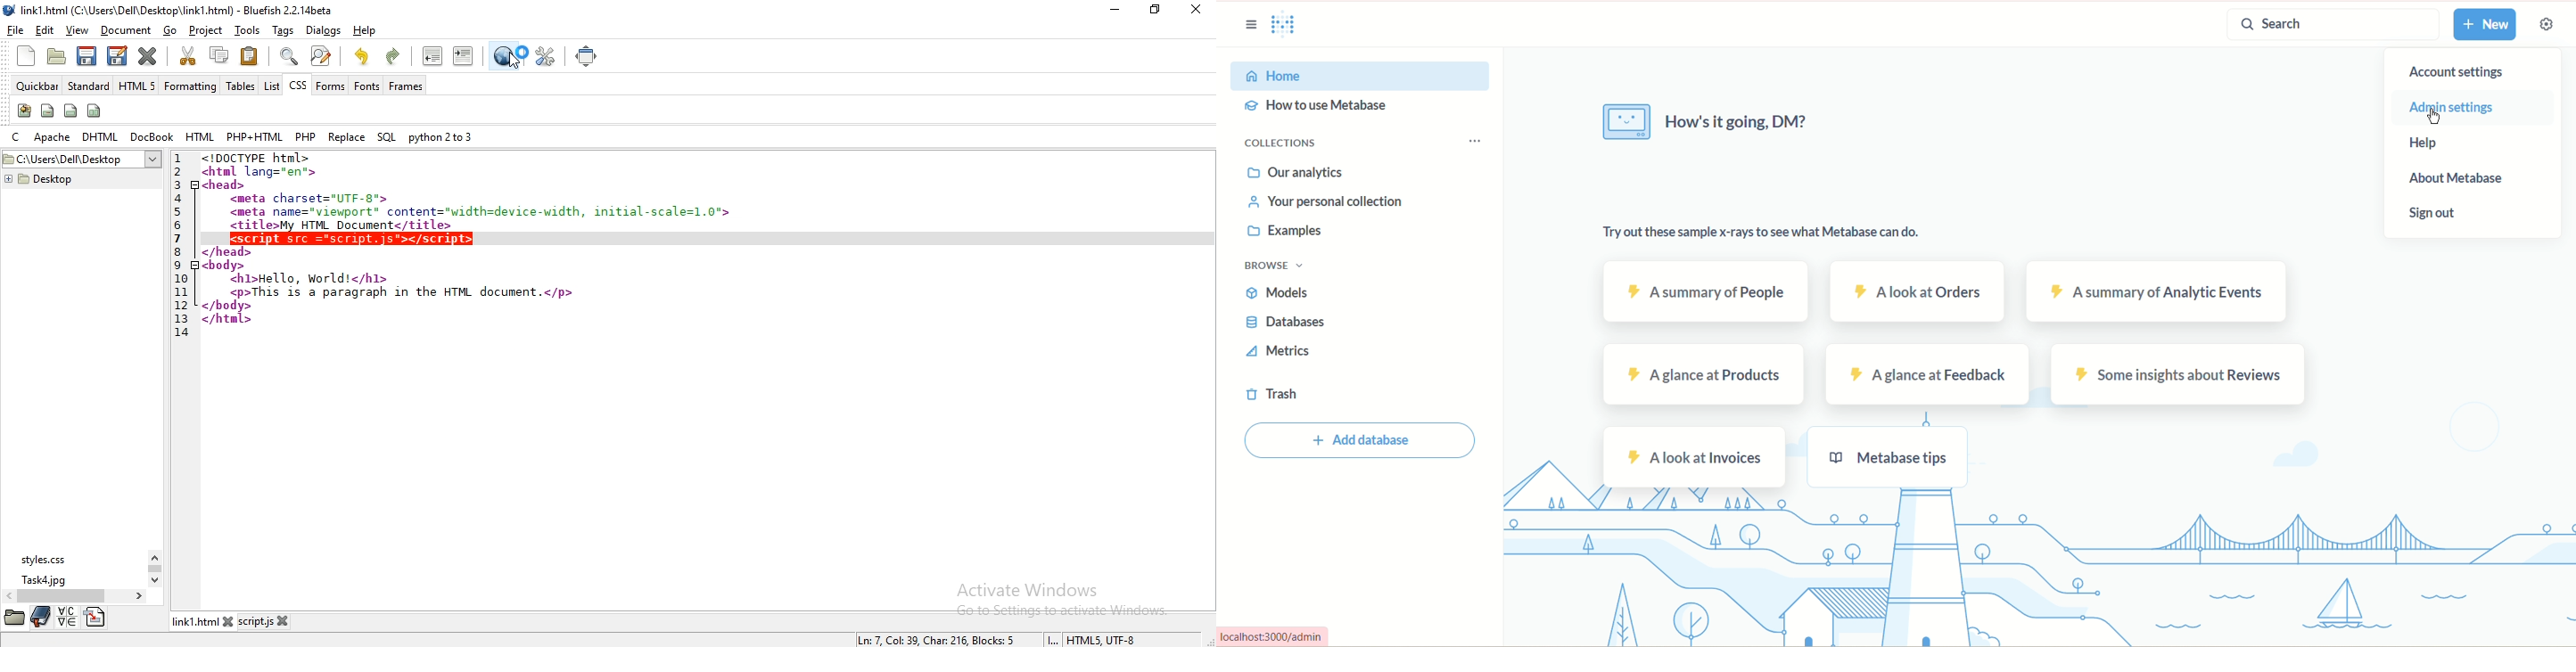 The image size is (2576, 672). What do you see at coordinates (1290, 231) in the screenshot?
I see `examples` at bounding box center [1290, 231].